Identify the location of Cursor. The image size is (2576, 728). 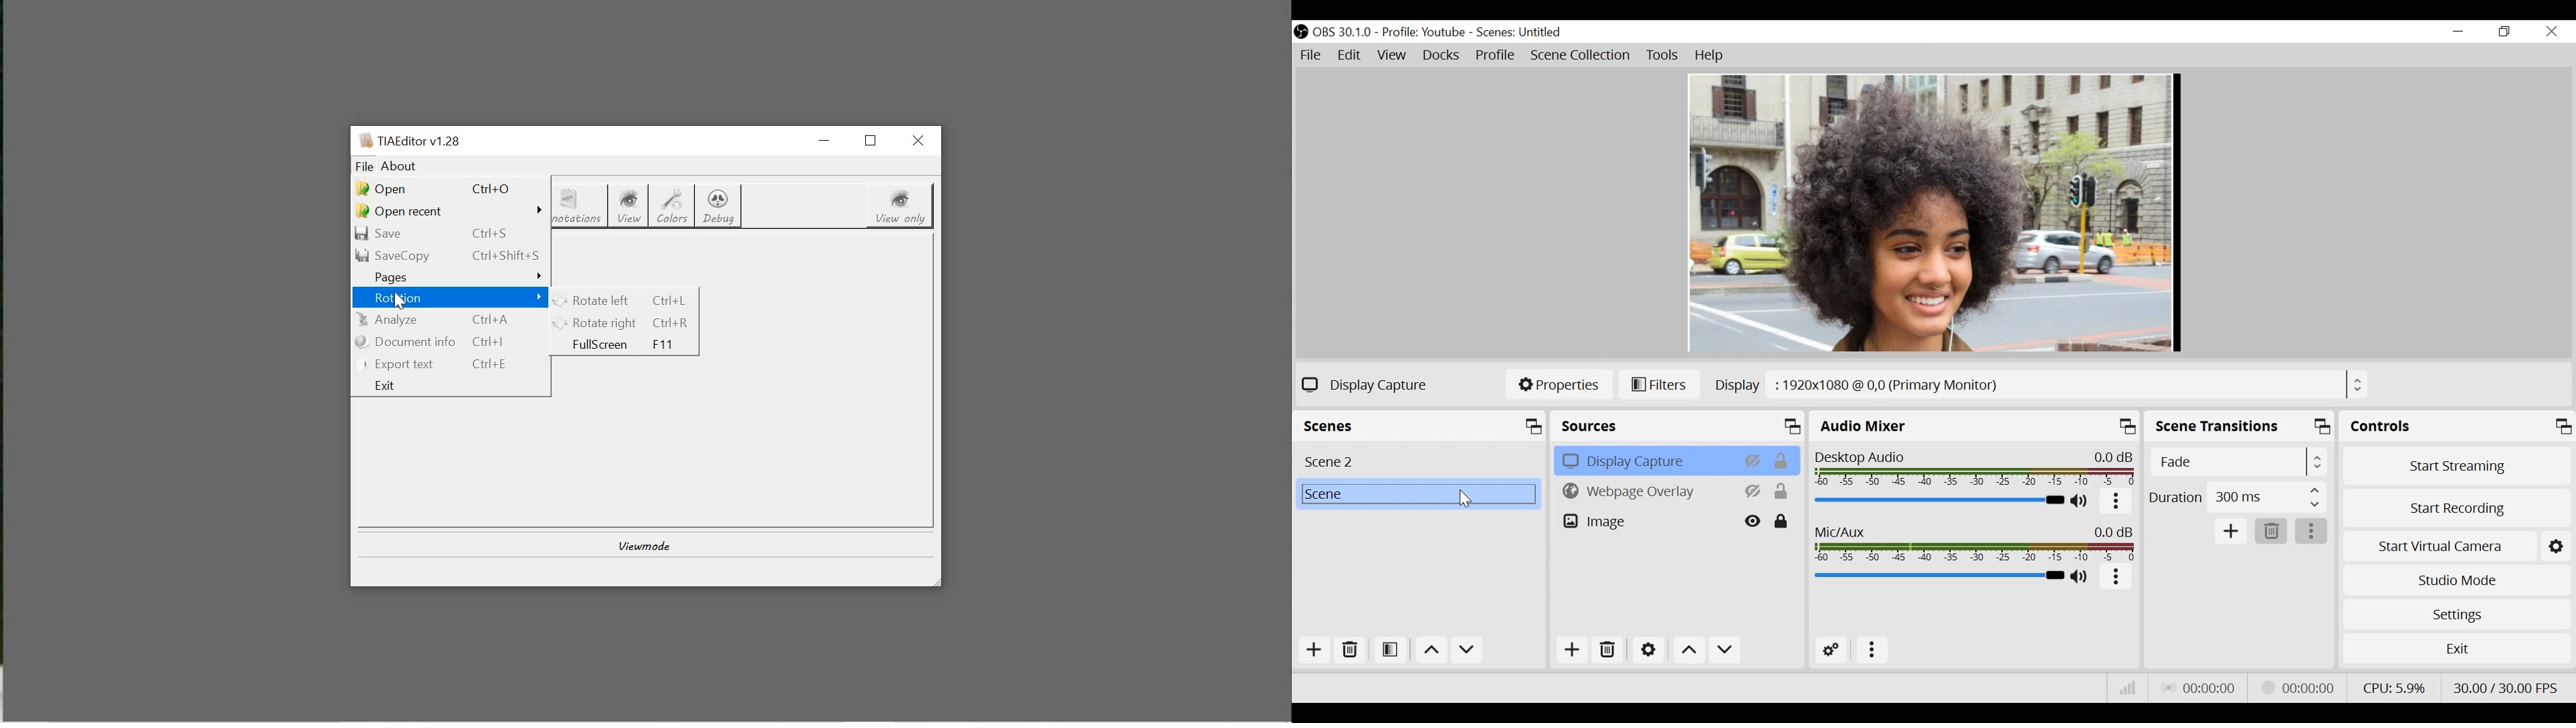
(1463, 498).